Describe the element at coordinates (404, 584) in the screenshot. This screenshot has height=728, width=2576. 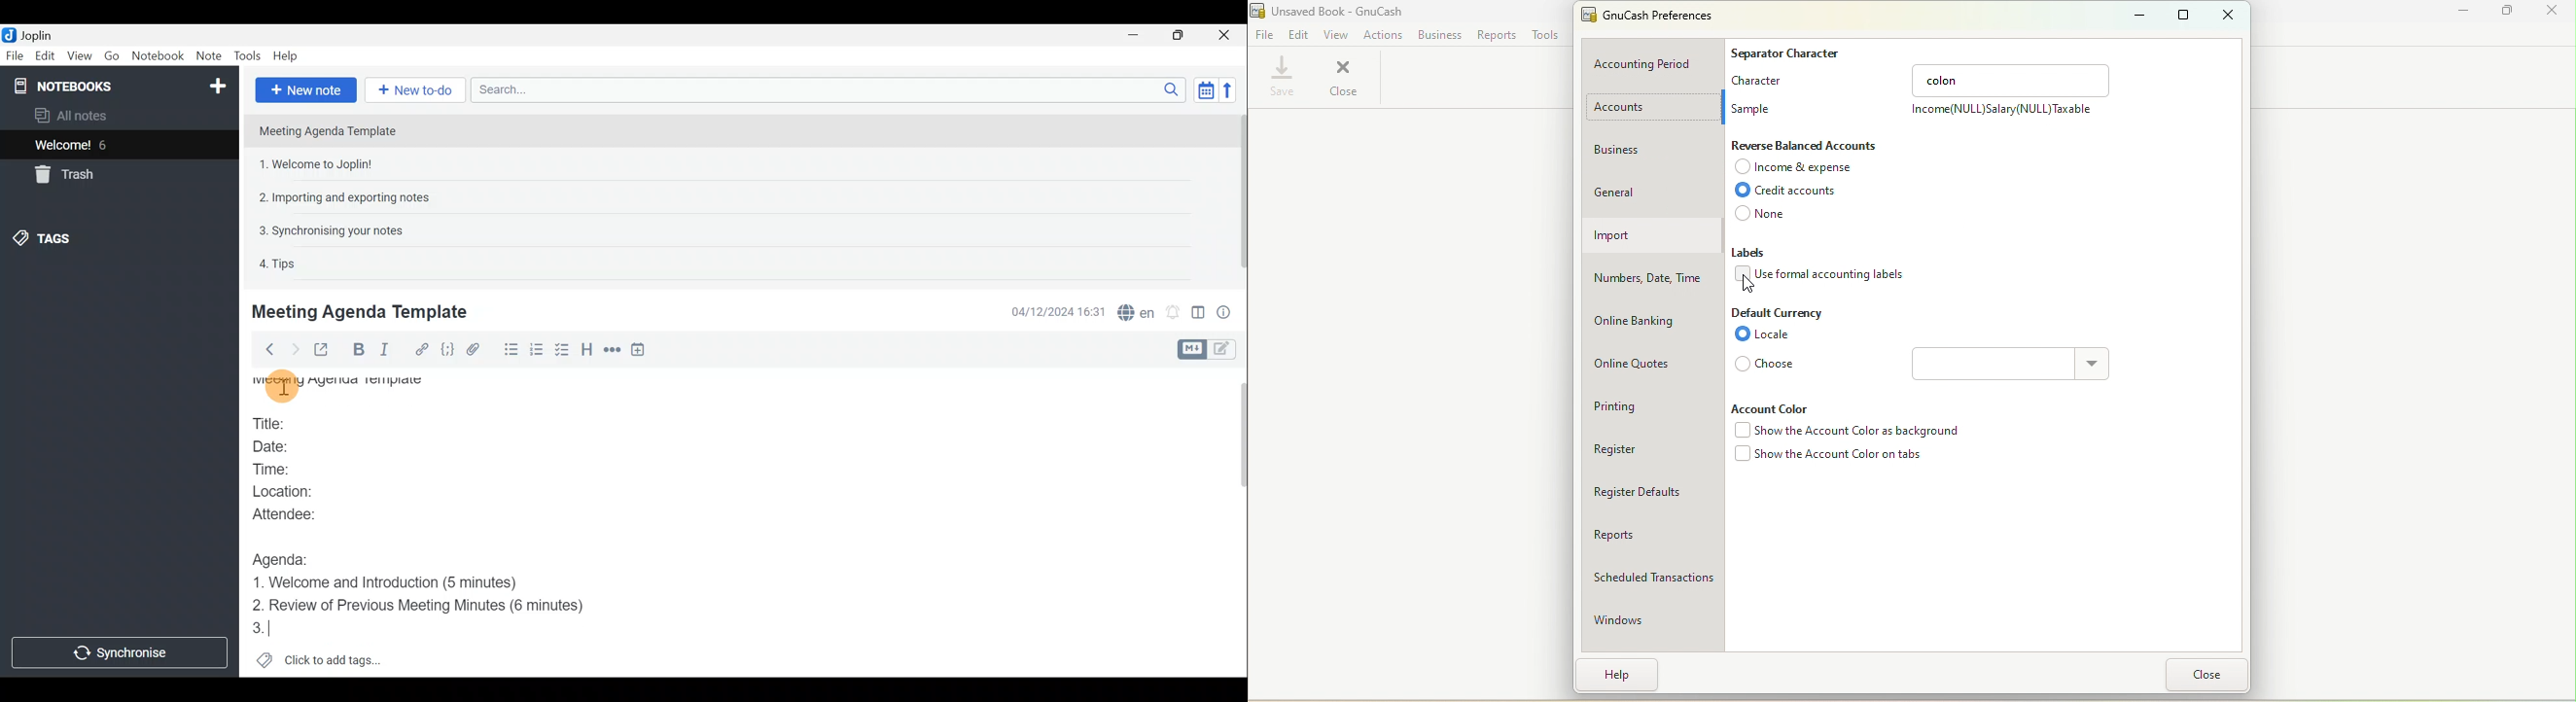
I see `1. Welcome and Introduction (5 minutes)` at that location.